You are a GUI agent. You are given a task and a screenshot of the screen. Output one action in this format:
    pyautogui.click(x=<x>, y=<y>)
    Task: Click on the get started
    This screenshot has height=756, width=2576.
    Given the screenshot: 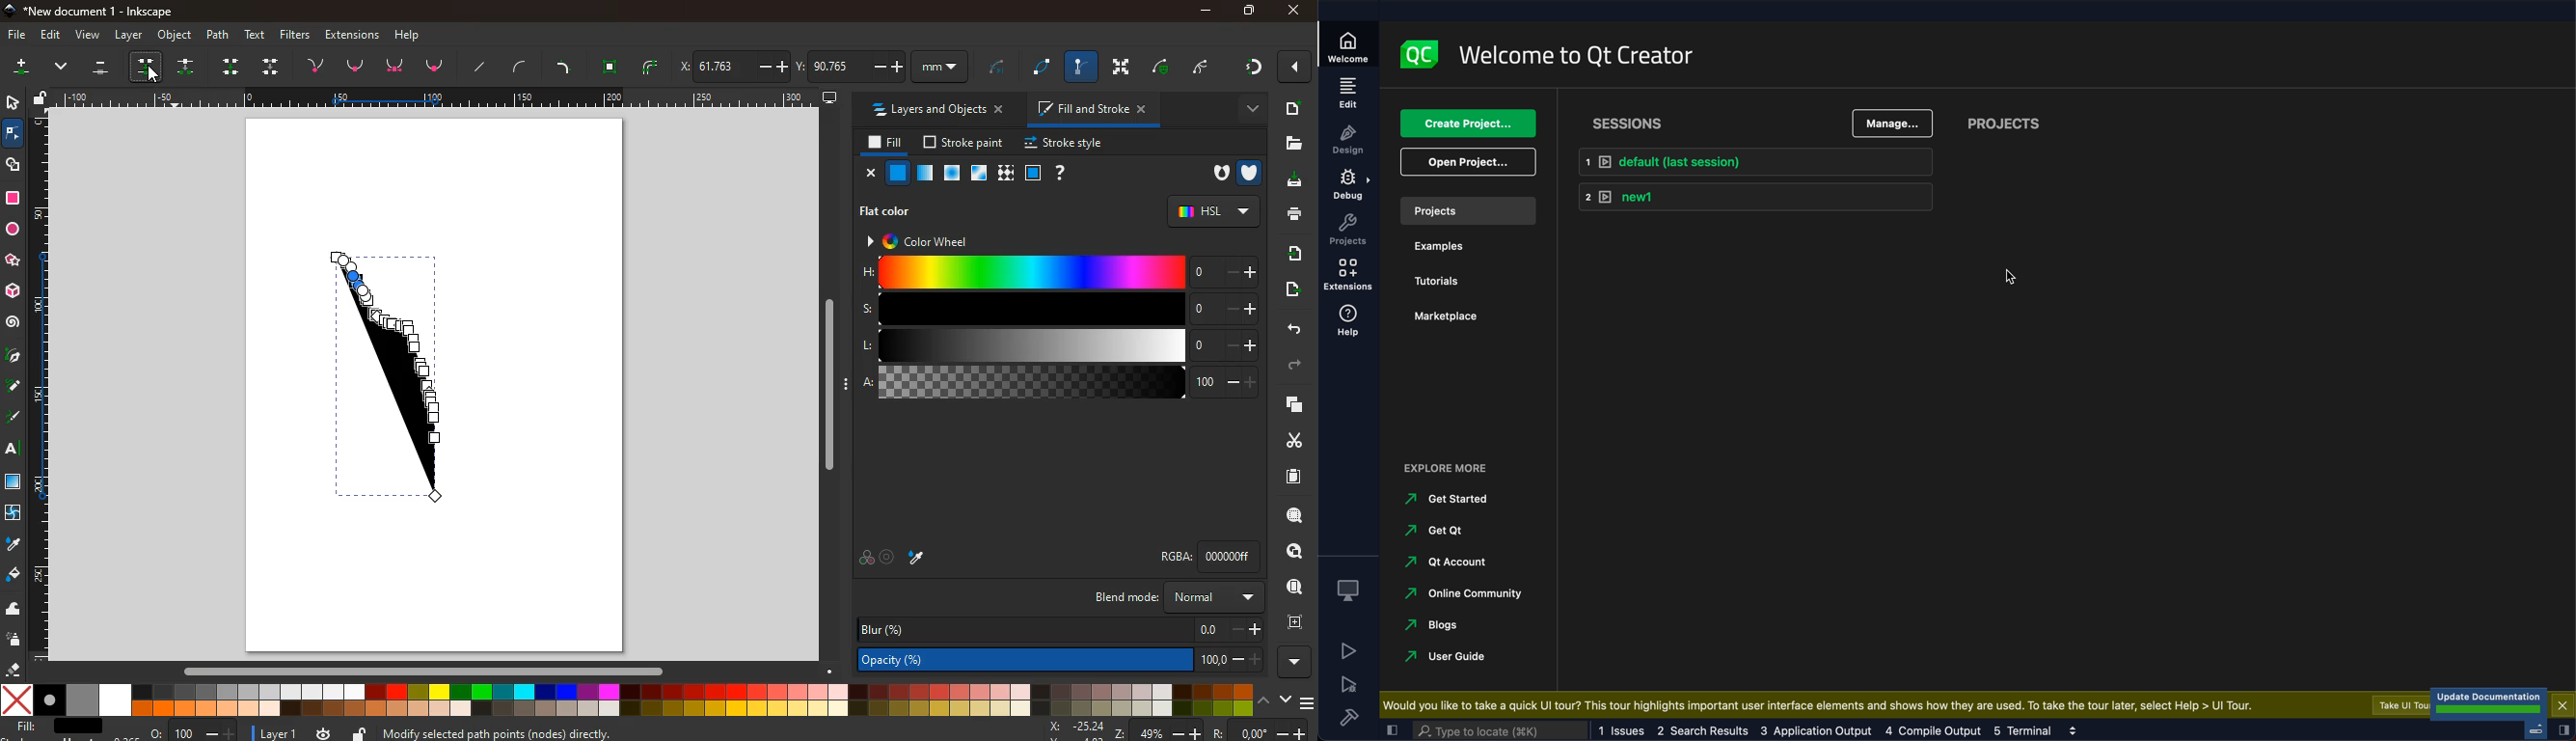 What is the action you would take?
    pyautogui.click(x=1450, y=500)
    